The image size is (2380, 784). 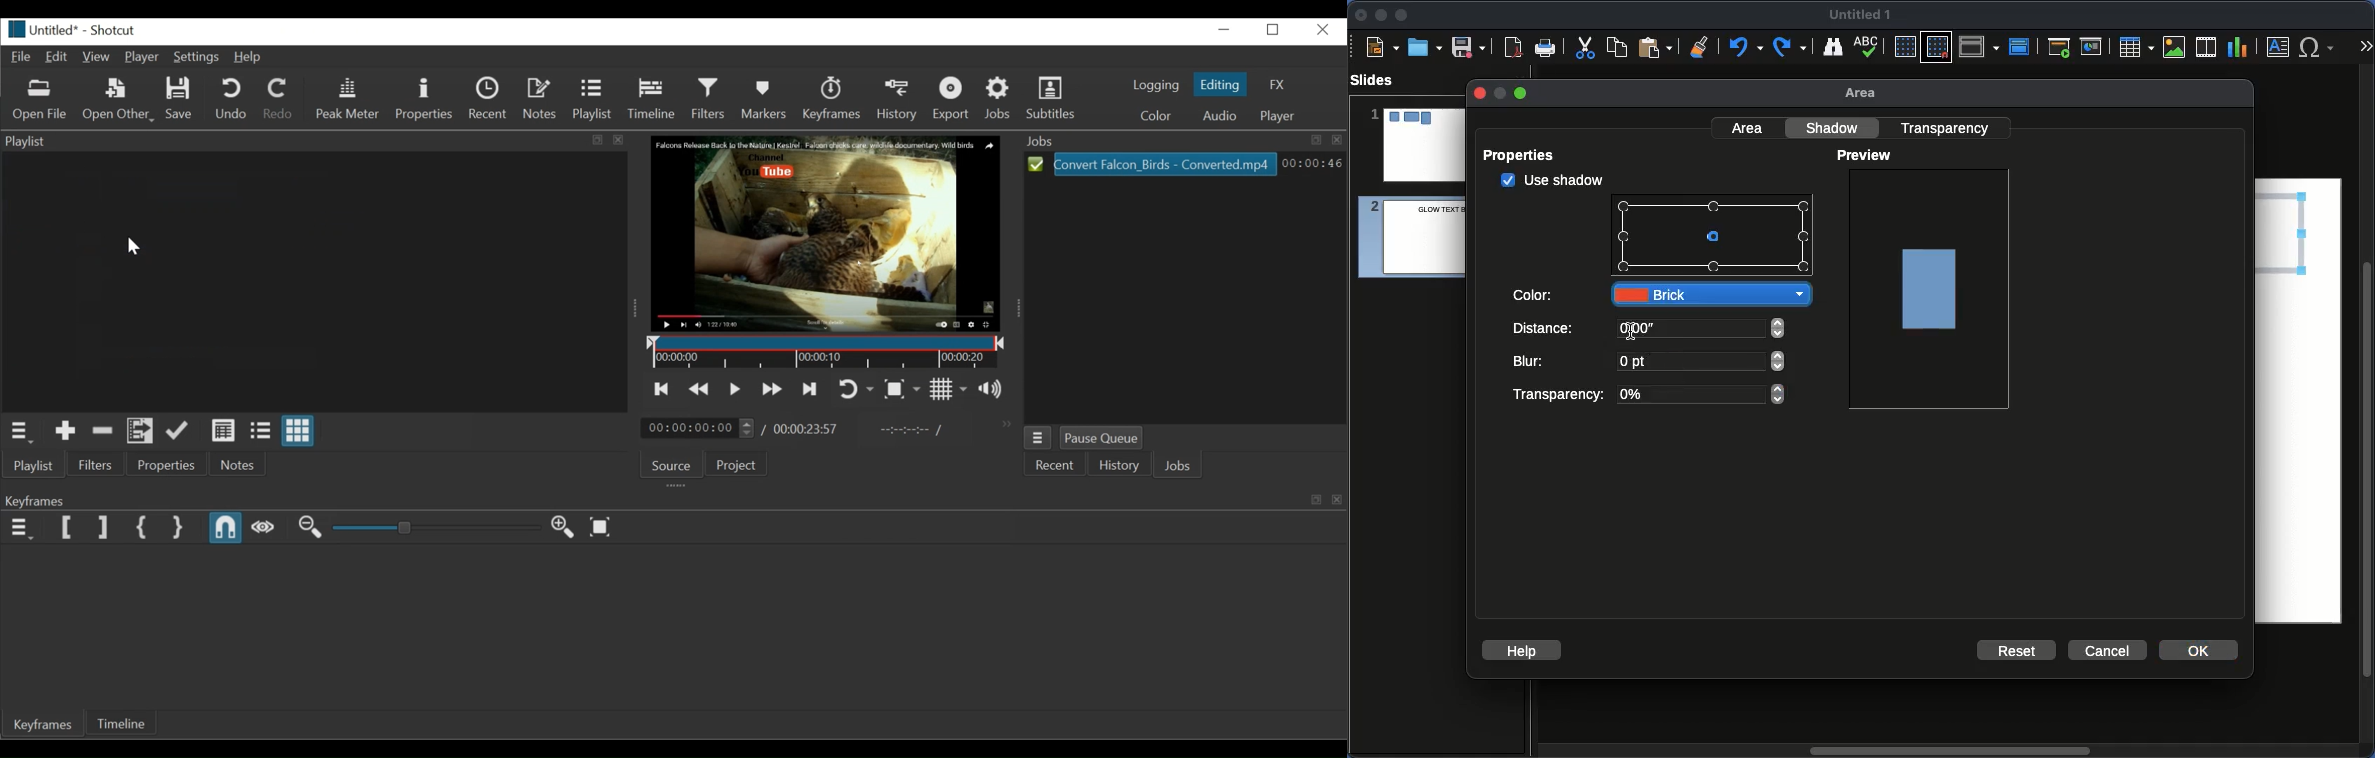 What do you see at coordinates (1274, 85) in the screenshot?
I see `FX` at bounding box center [1274, 85].